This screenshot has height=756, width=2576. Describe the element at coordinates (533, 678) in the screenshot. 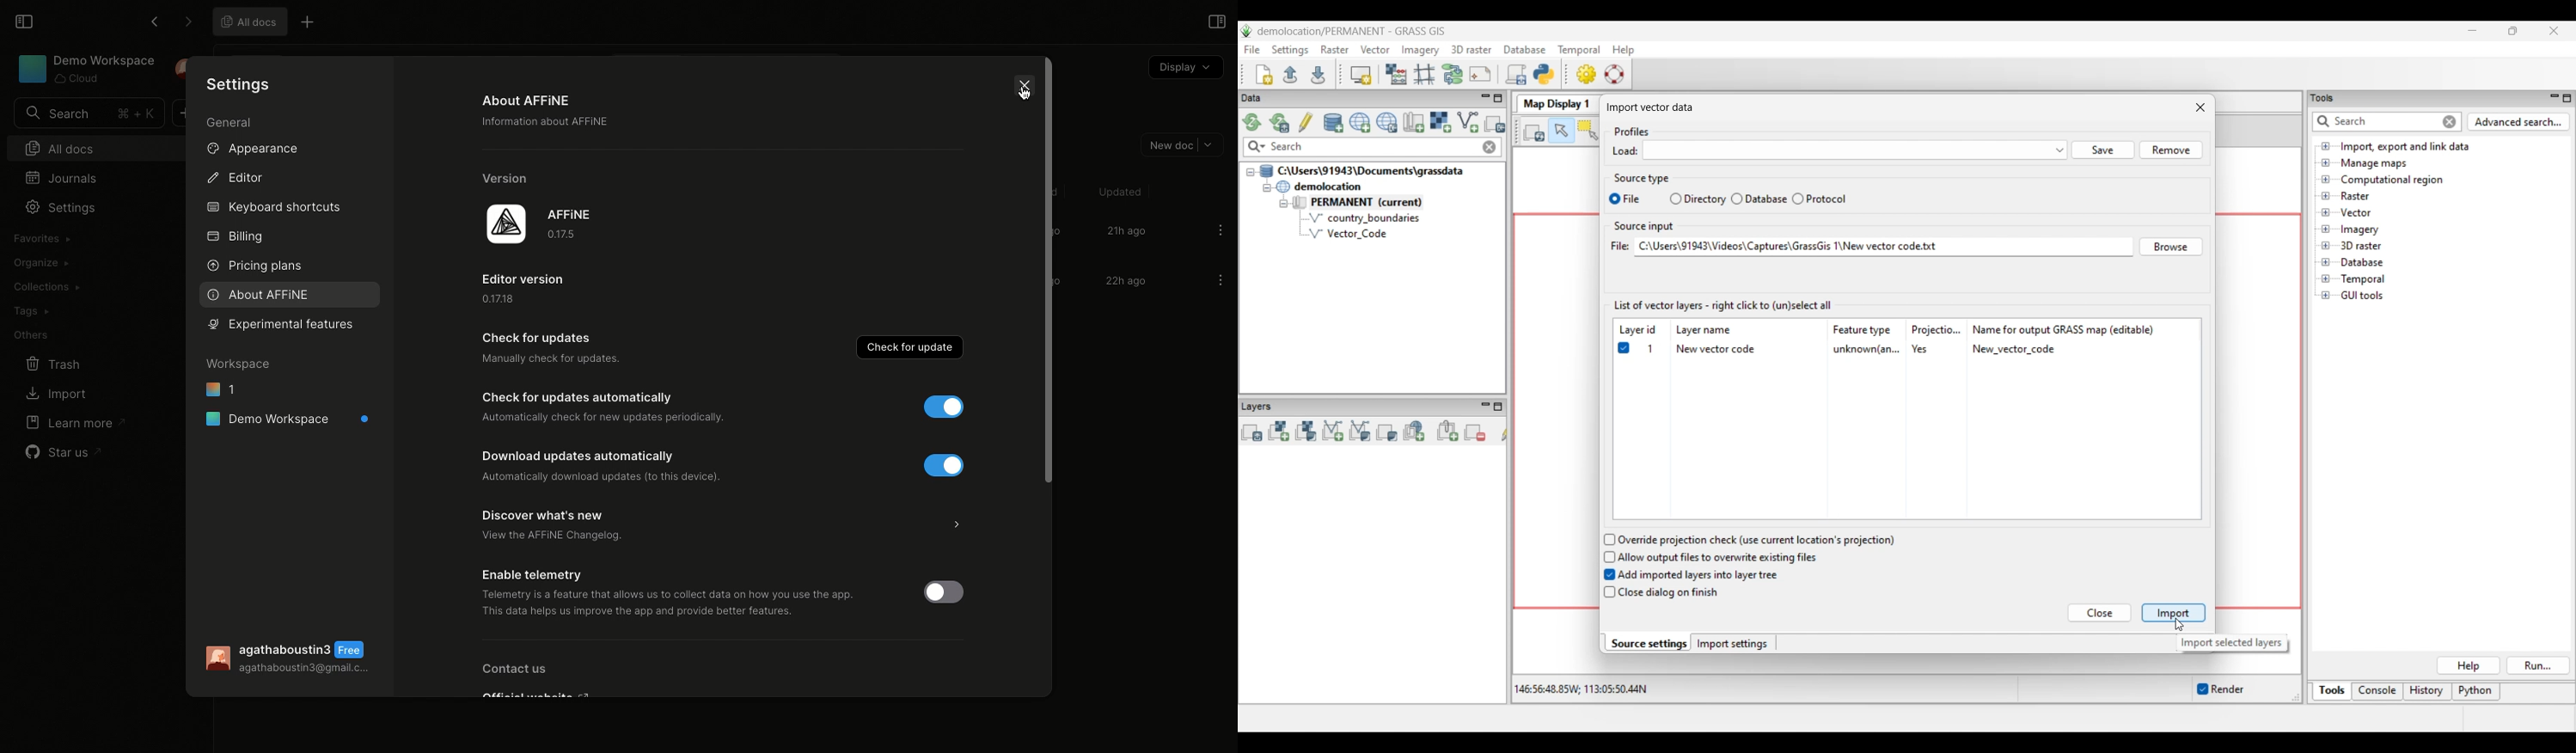

I see `Contact us` at that location.